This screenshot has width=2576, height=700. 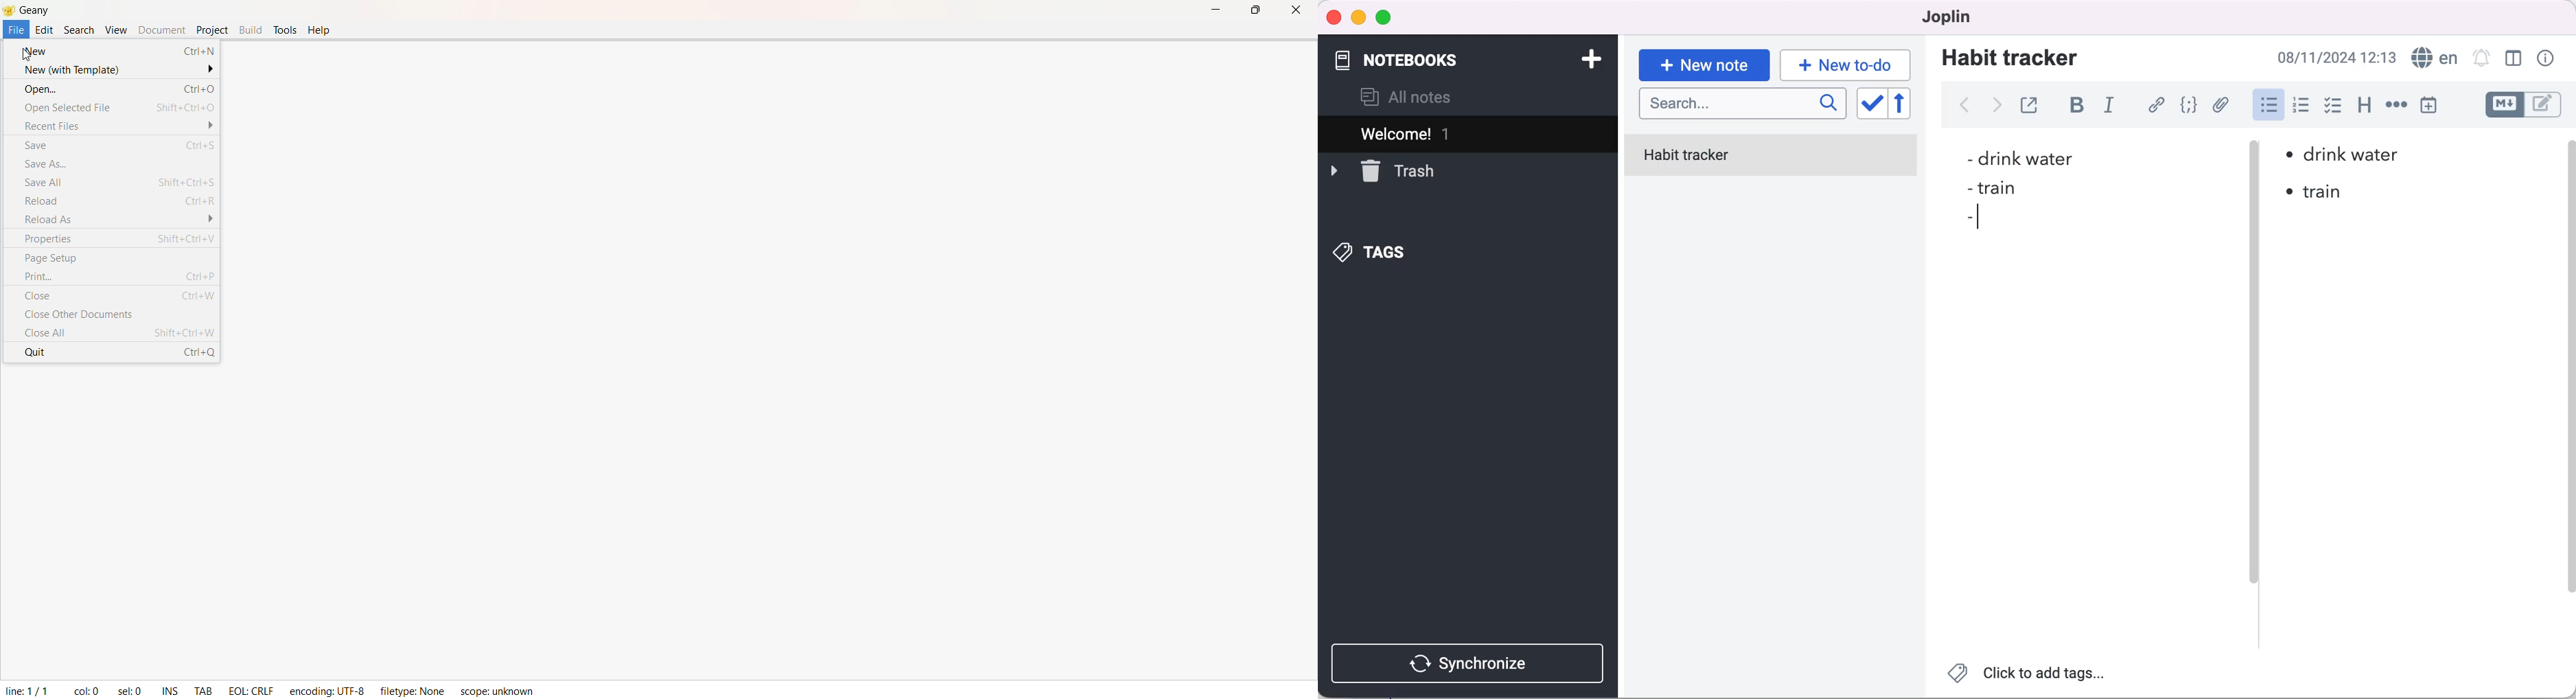 What do you see at coordinates (2223, 105) in the screenshot?
I see `attach file` at bounding box center [2223, 105].